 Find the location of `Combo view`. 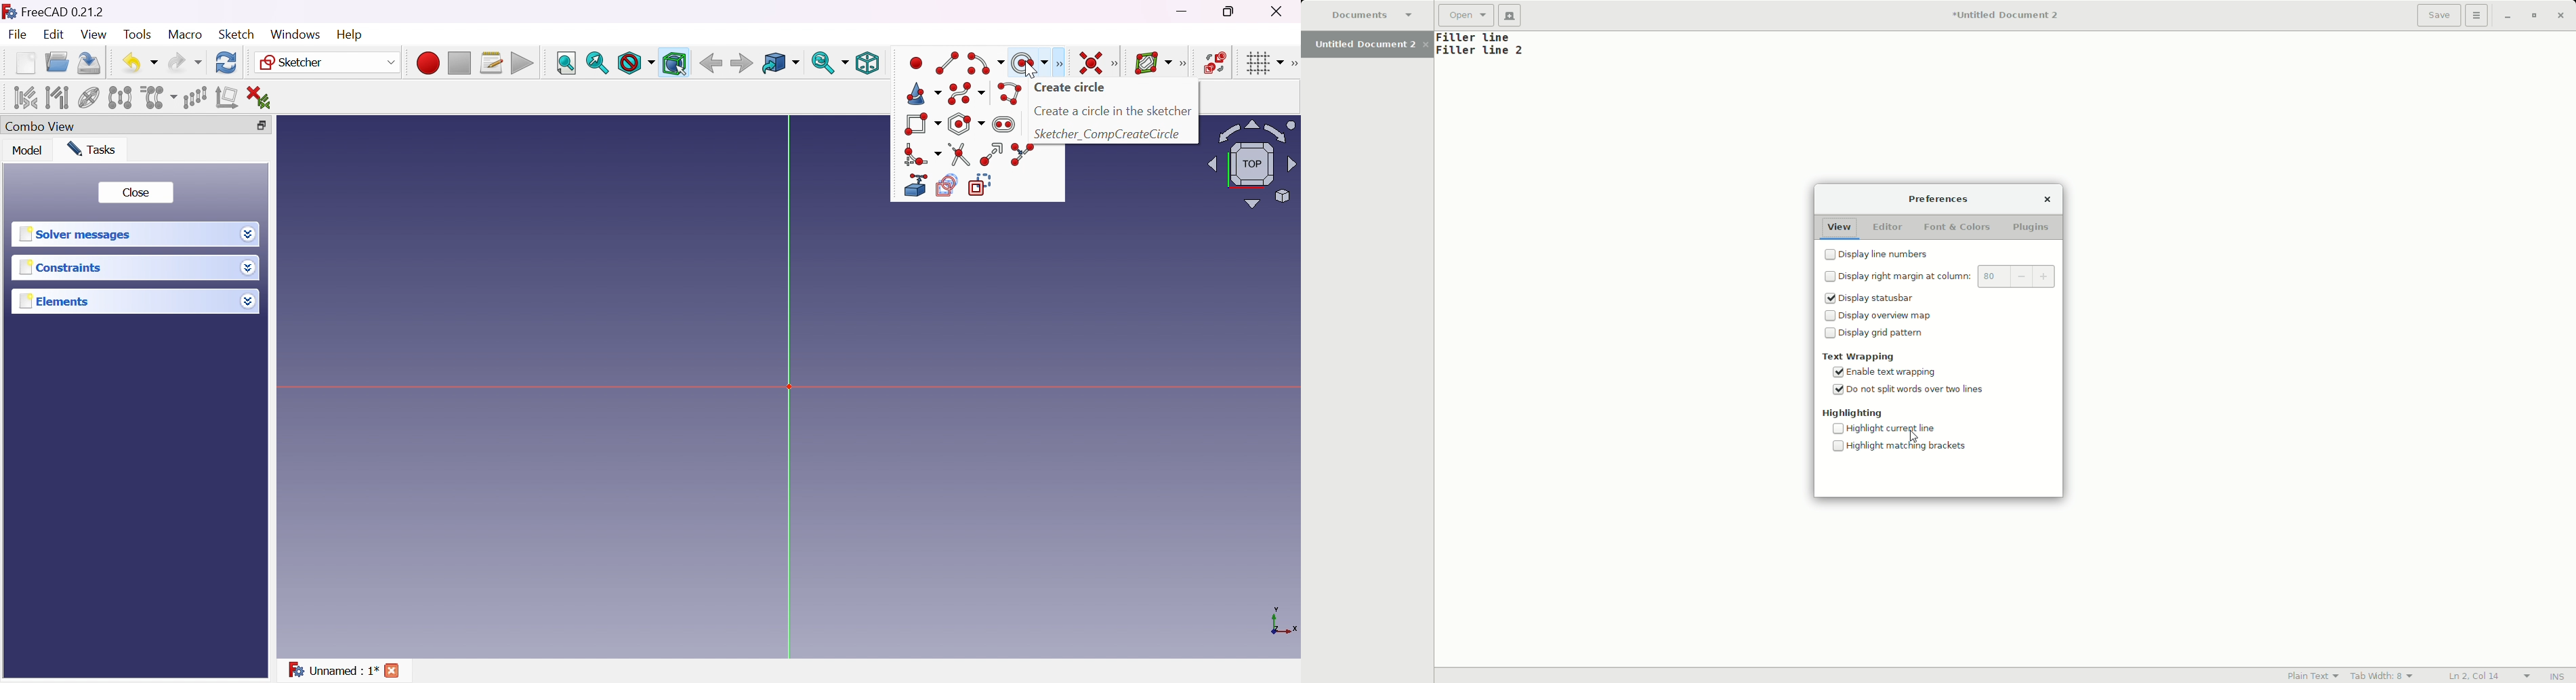

Combo view is located at coordinates (41, 125).